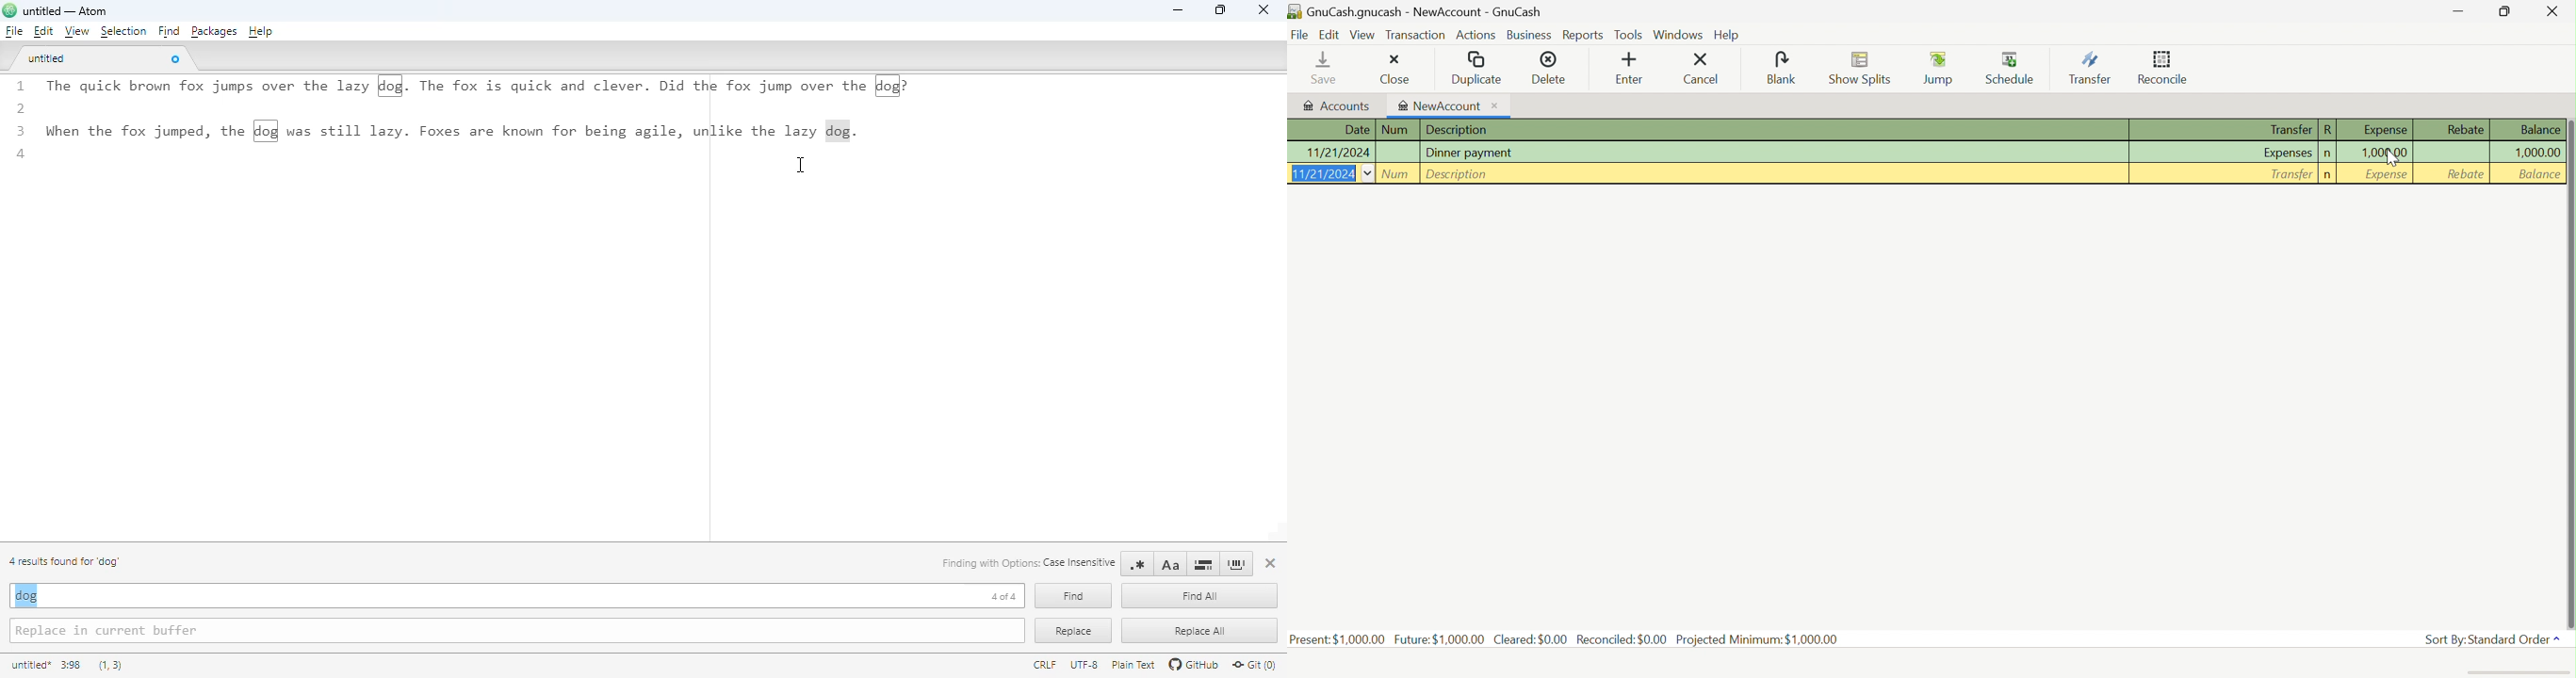 The height and width of the screenshot is (700, 2576). I want to click on Rebate, so click(2467, 129).